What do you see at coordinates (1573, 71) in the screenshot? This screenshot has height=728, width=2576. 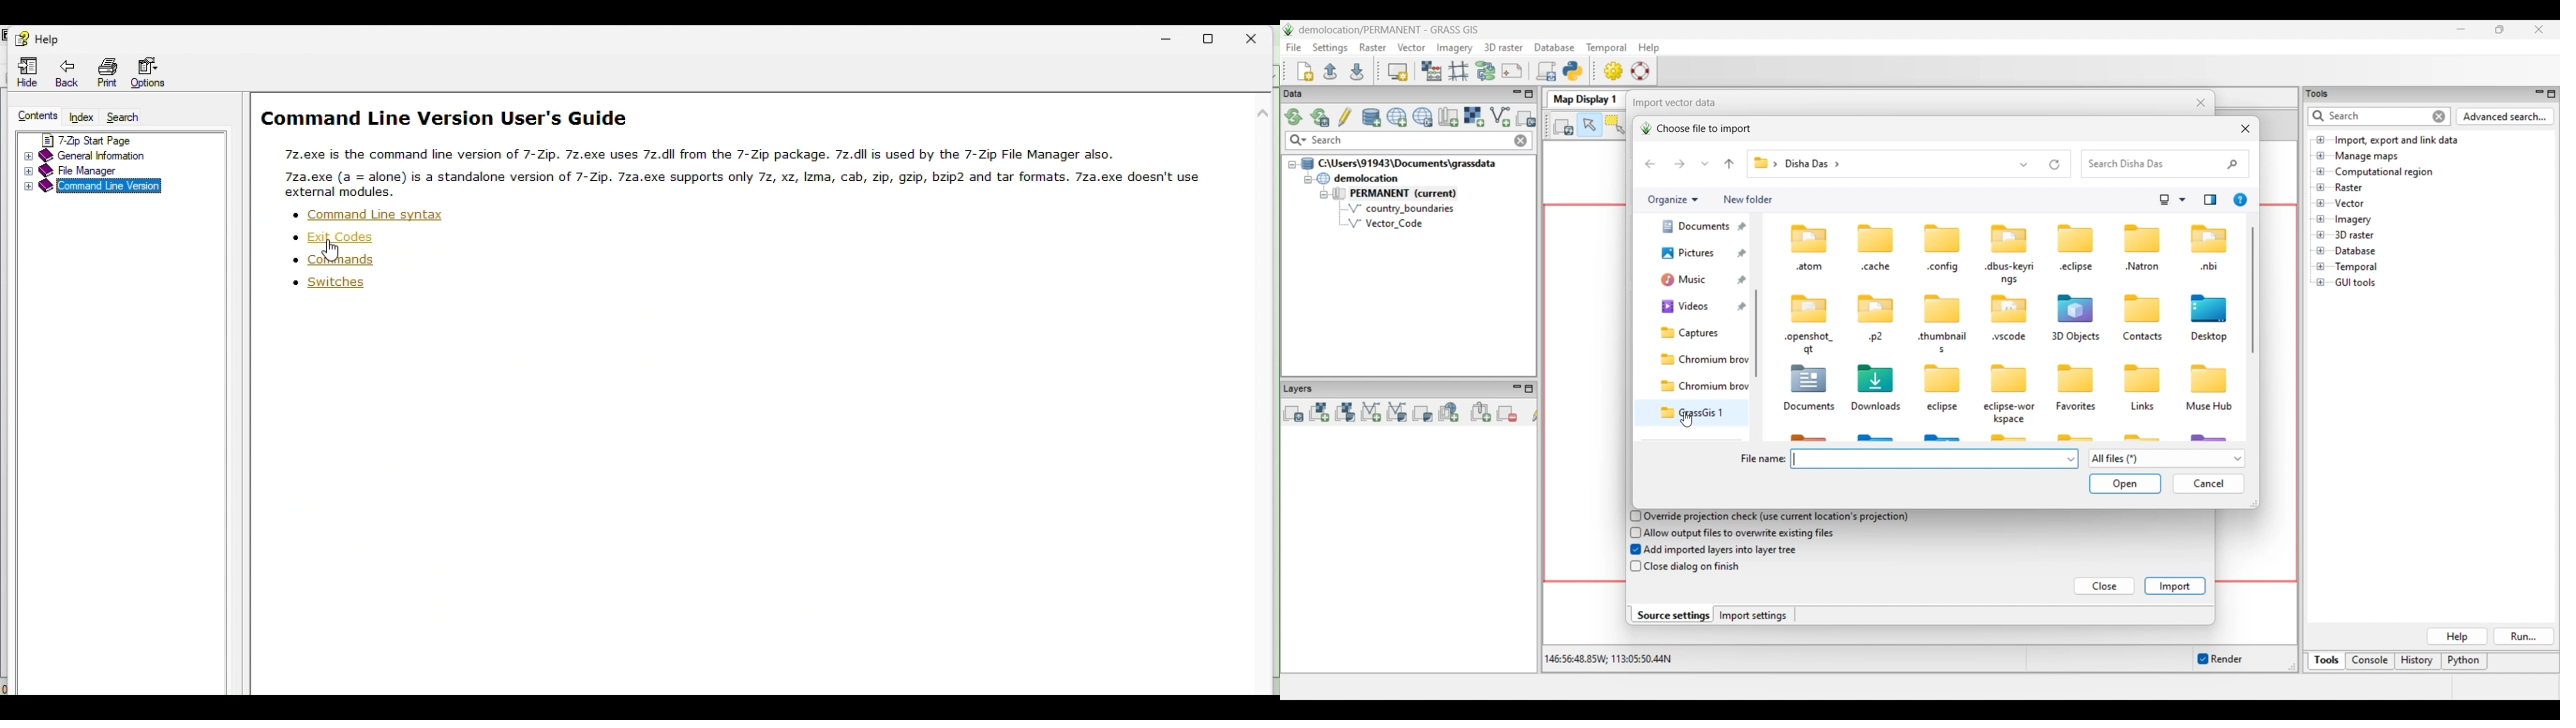 I see `Open a simple python code editor` at bounding box center [1573, 71].